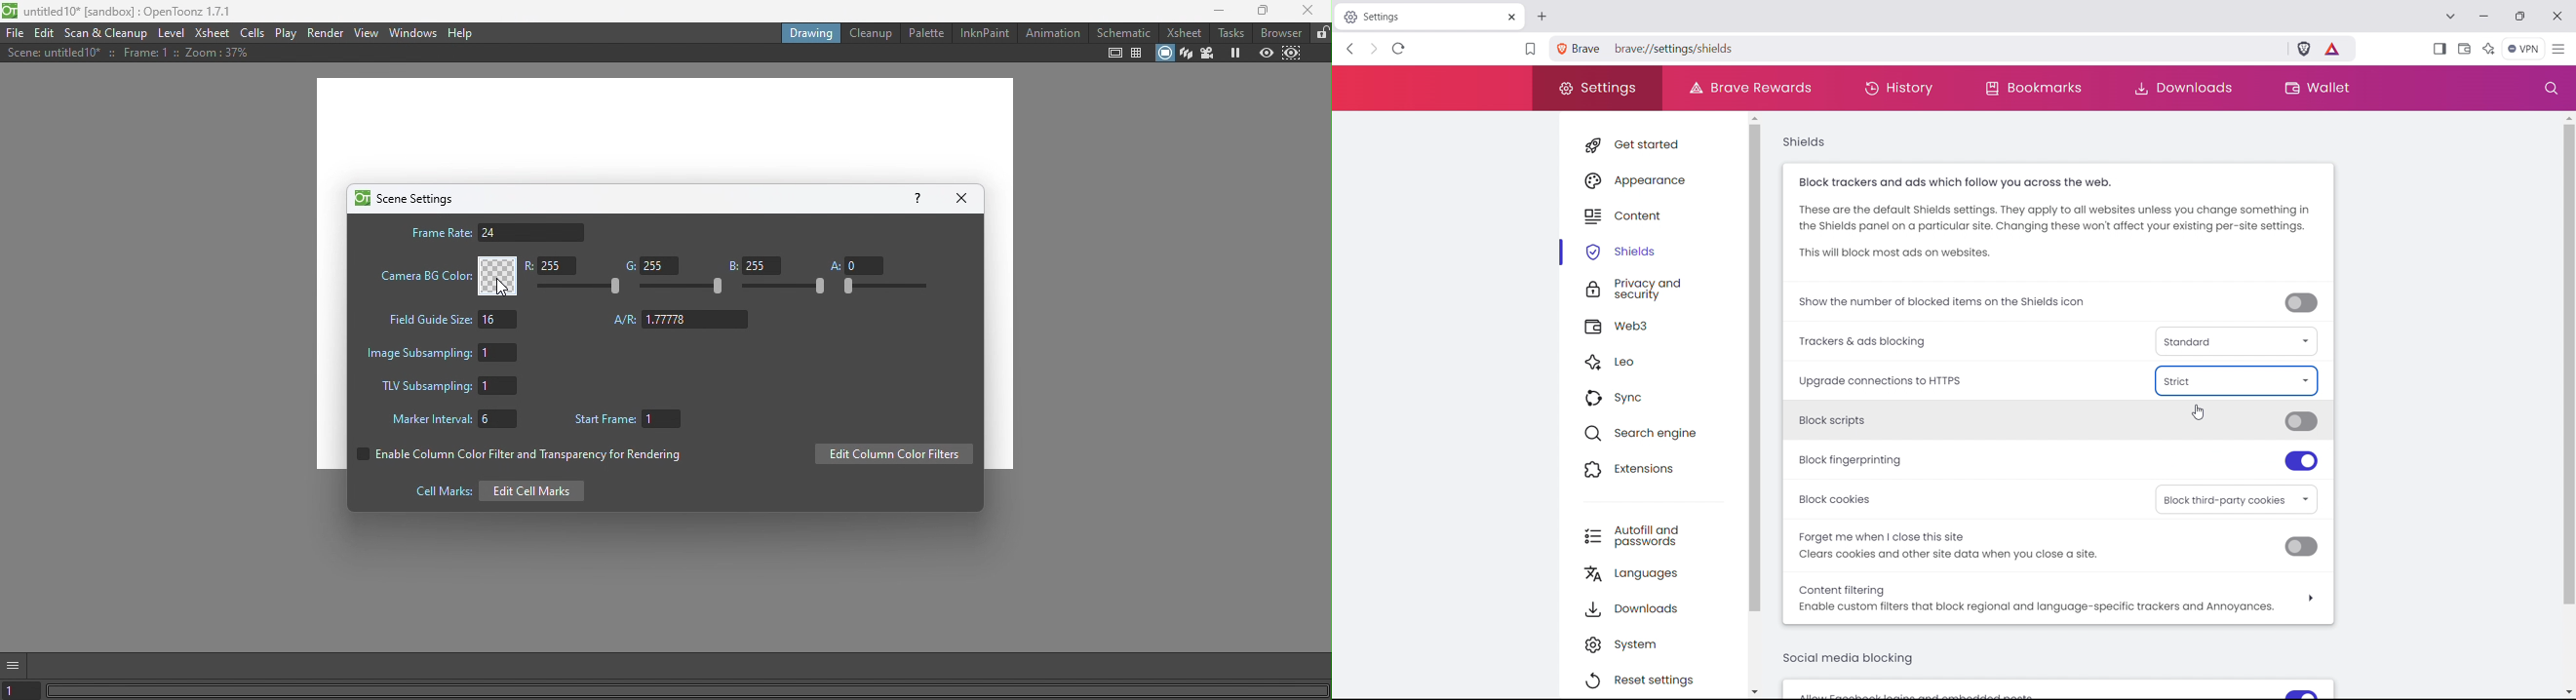 Image resolution: width=2576 pixels, height=700 pixels. I want to click on social media blocking, so click(1848, 657).